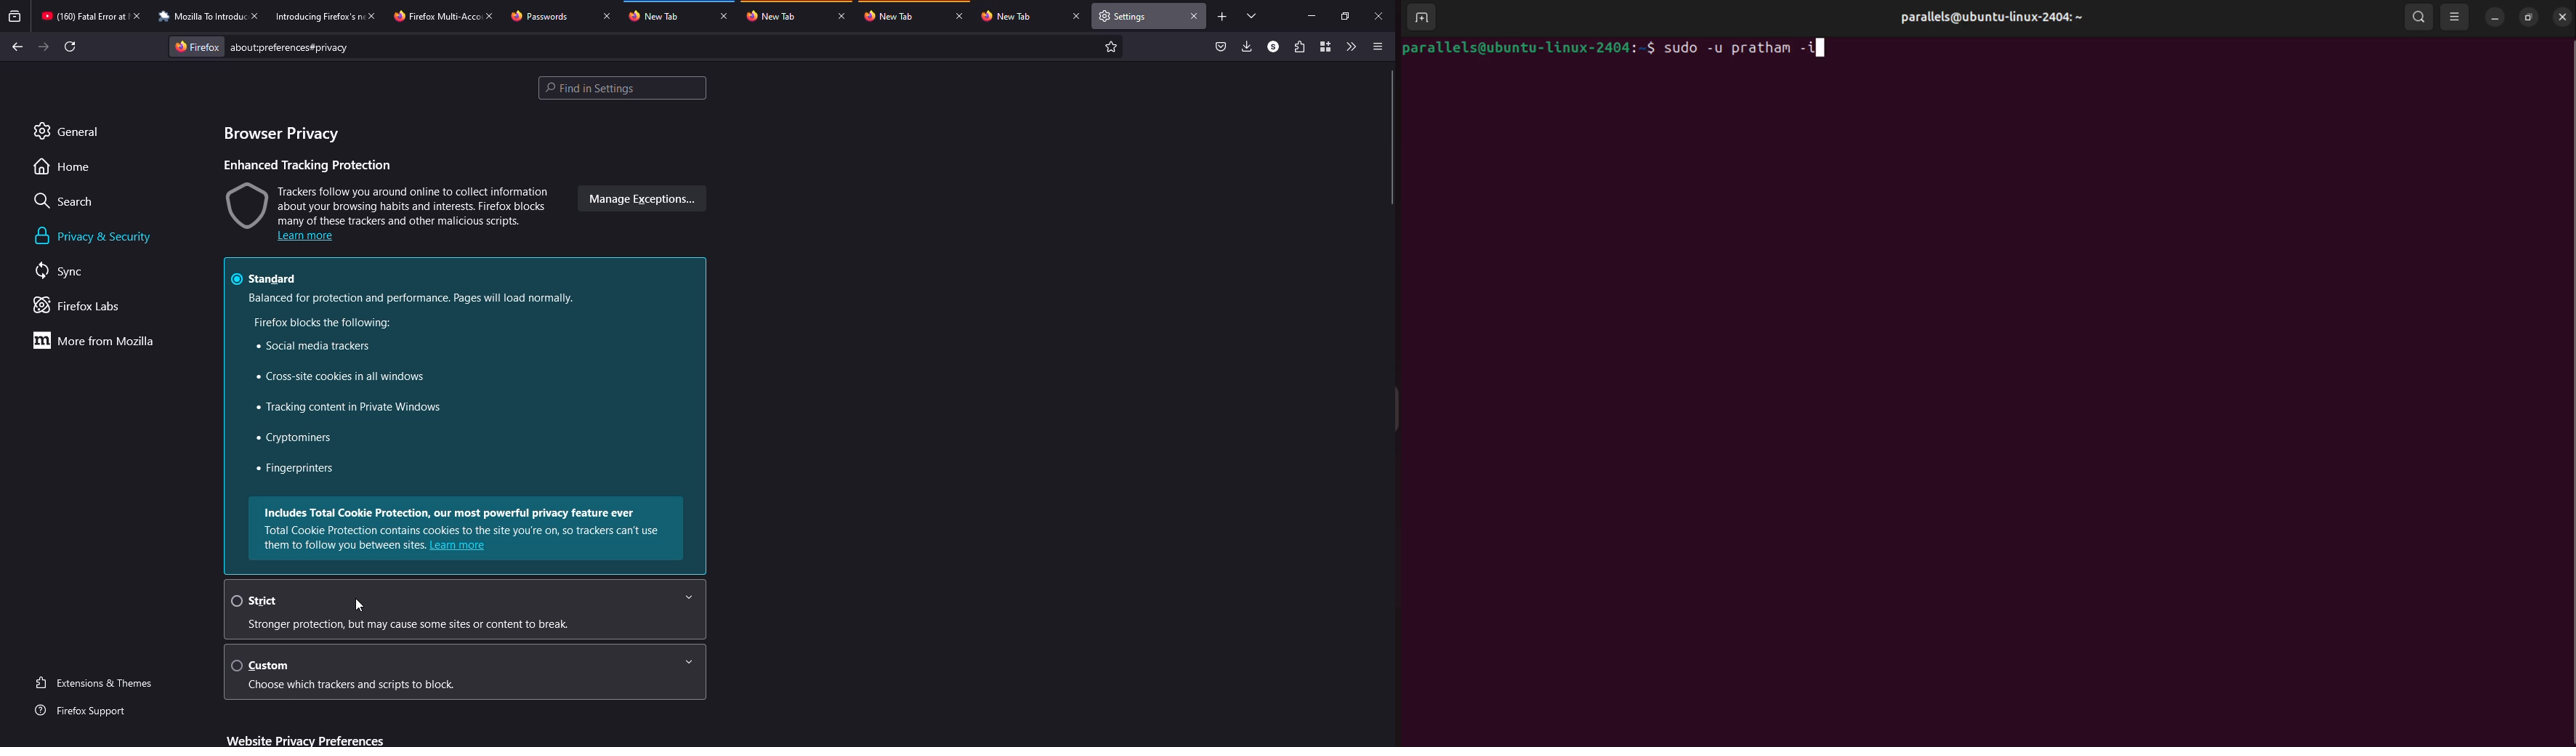 The height and width of the screenshot is (756, 2576). What do you see at coordinates (296, 470) in the screenshot?
I see `fingerprinters` at bounding box center [296, 470].